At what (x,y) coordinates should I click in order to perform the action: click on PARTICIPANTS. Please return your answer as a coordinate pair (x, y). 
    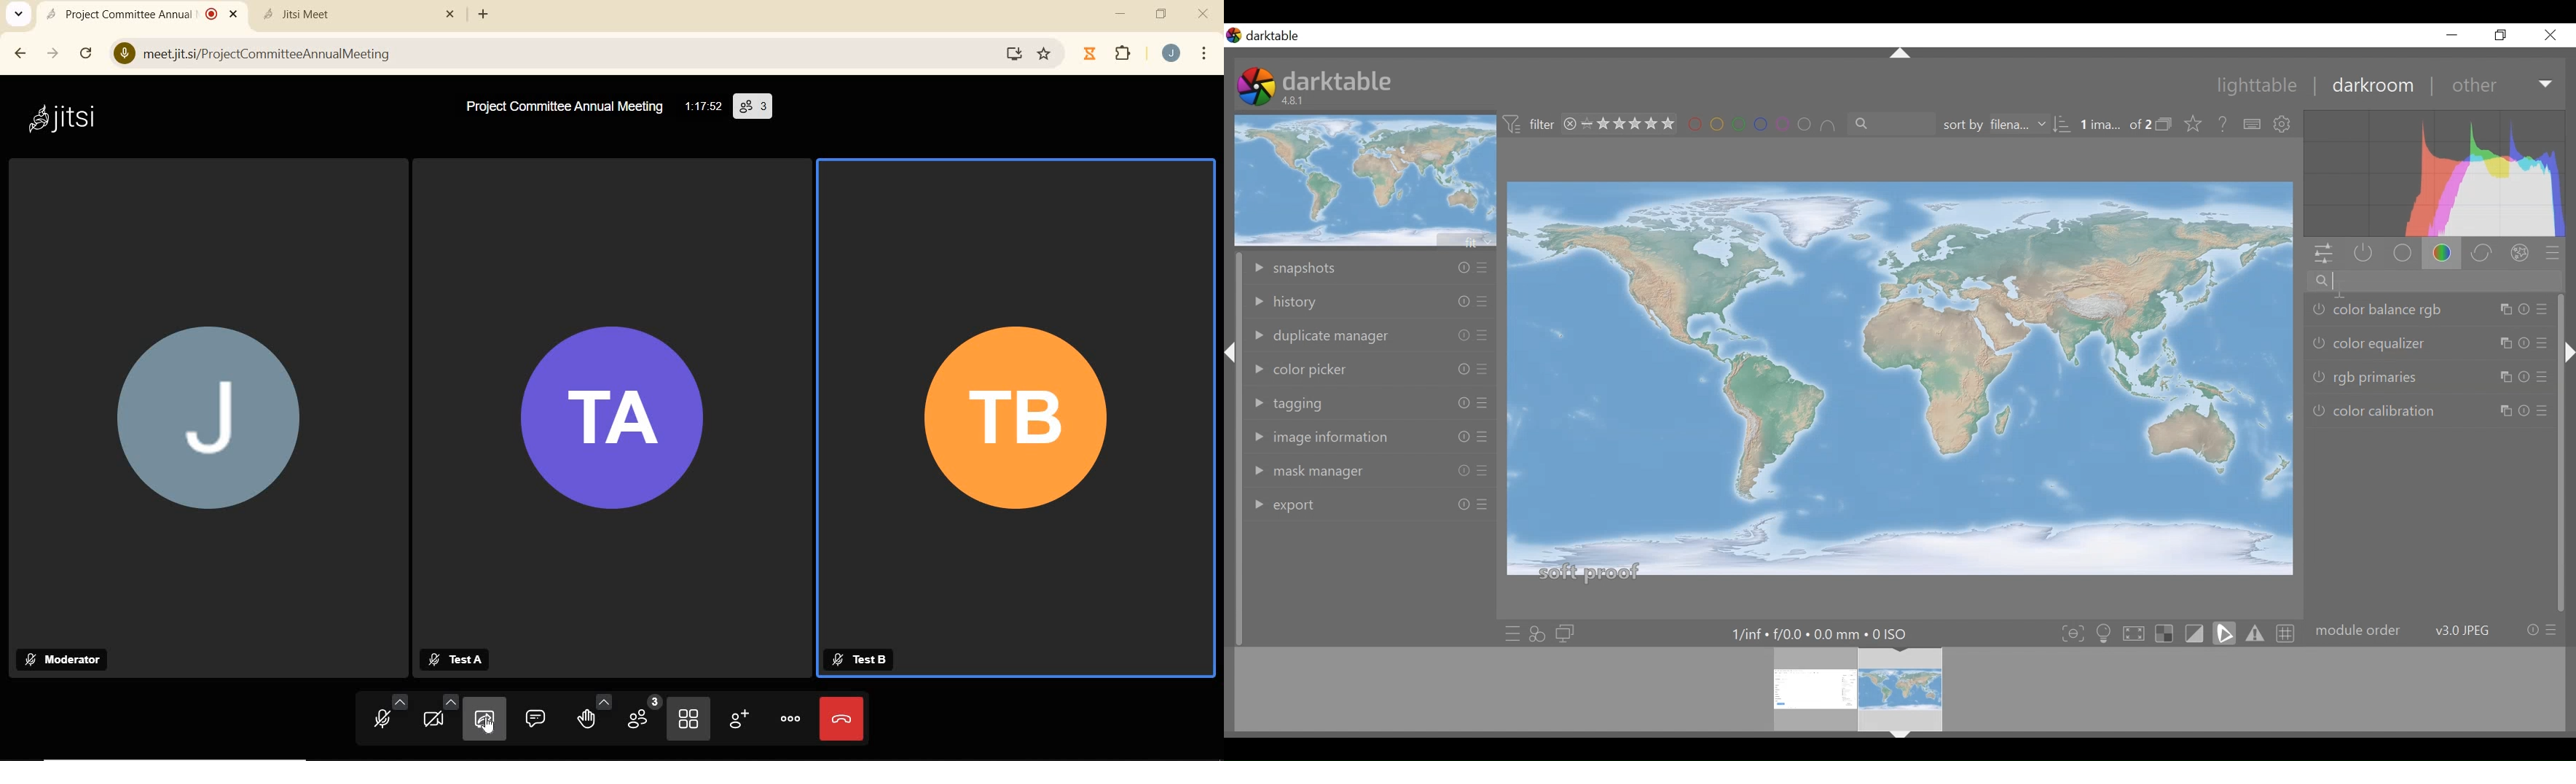
    Looking at the image, I should click on (642, 717).